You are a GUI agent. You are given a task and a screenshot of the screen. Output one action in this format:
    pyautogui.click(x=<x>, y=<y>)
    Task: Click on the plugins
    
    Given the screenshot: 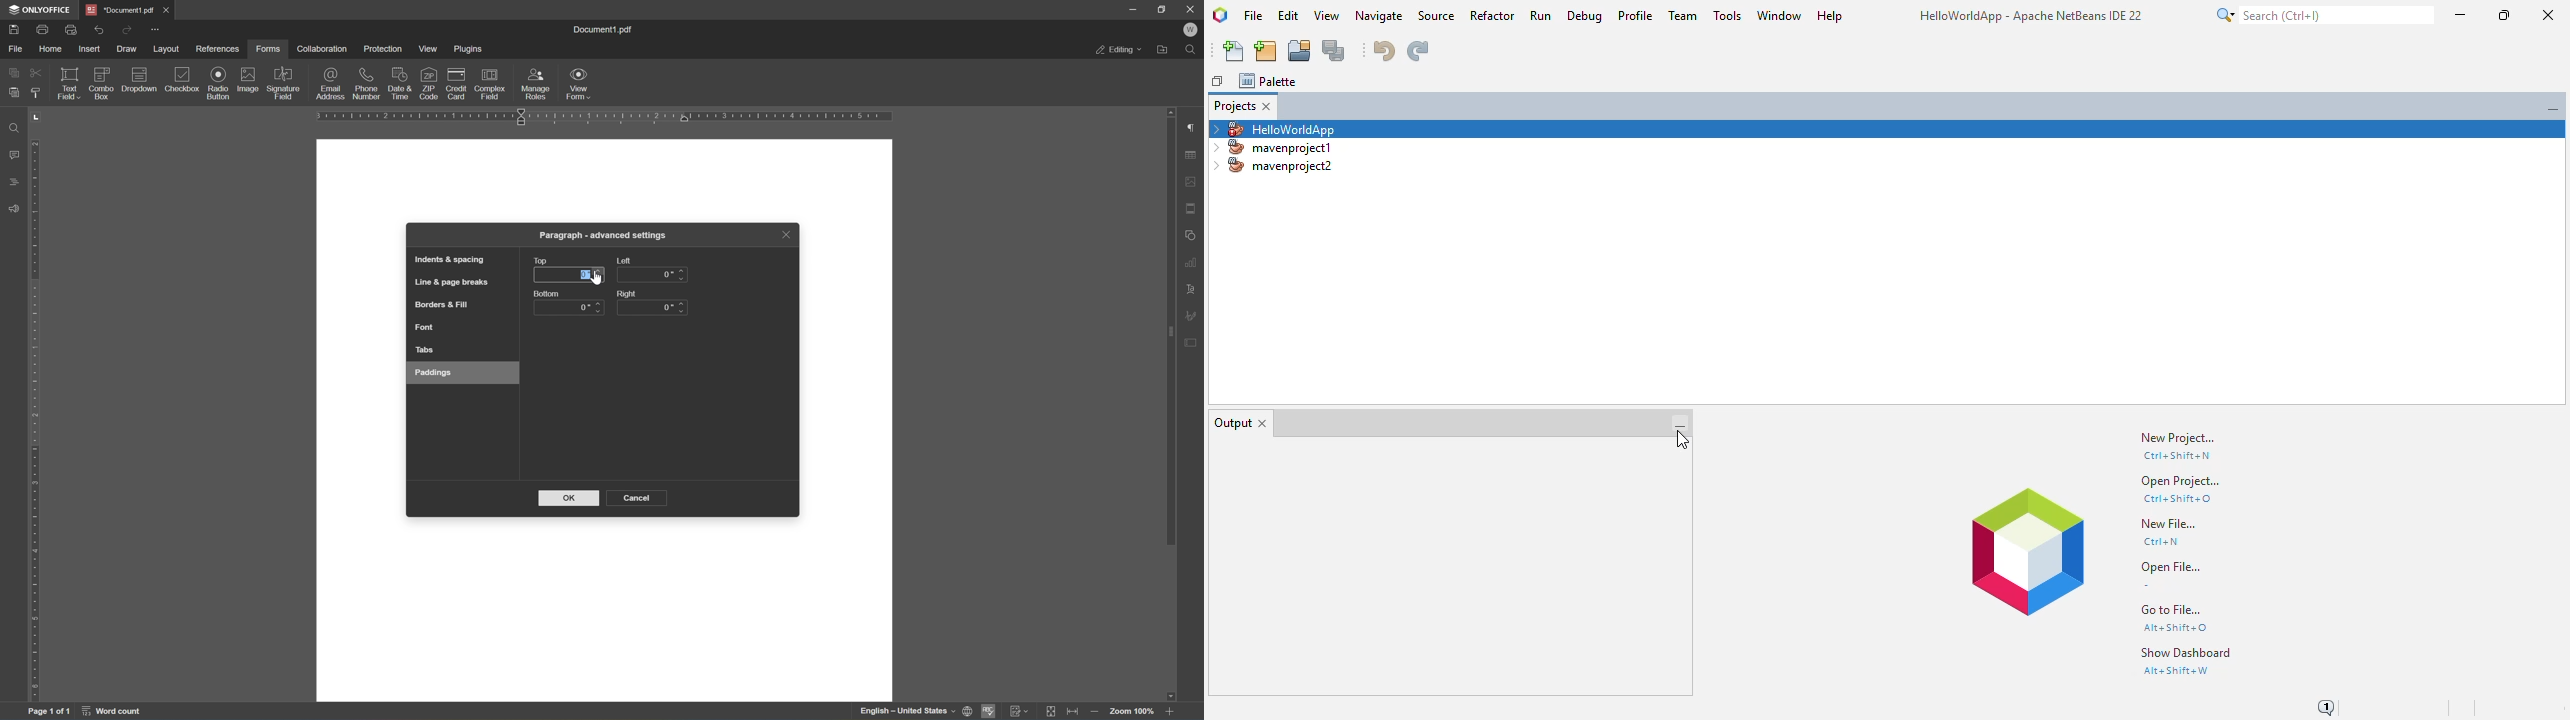 What is the action you would take?
    pyautogui.click(x=471, y=49)
    